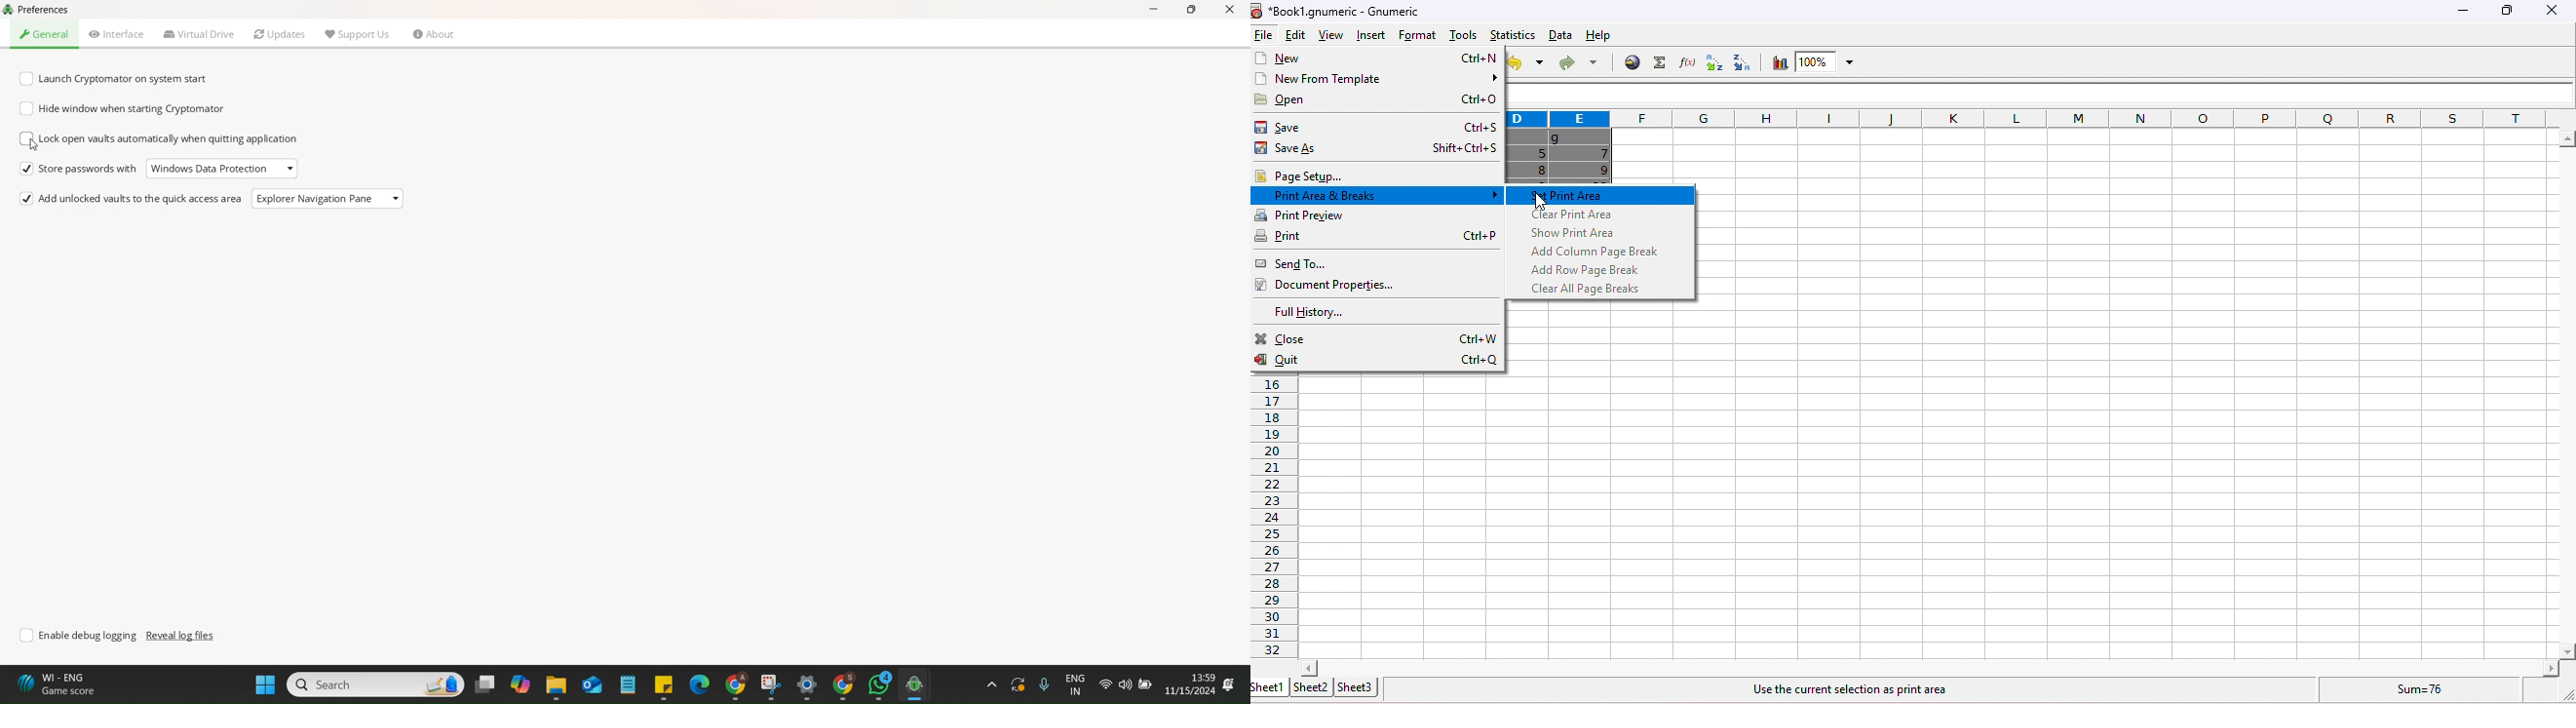  Describe the element at coordinates (1711, 63) in the screenshot. I see `sort ascending` at that location.